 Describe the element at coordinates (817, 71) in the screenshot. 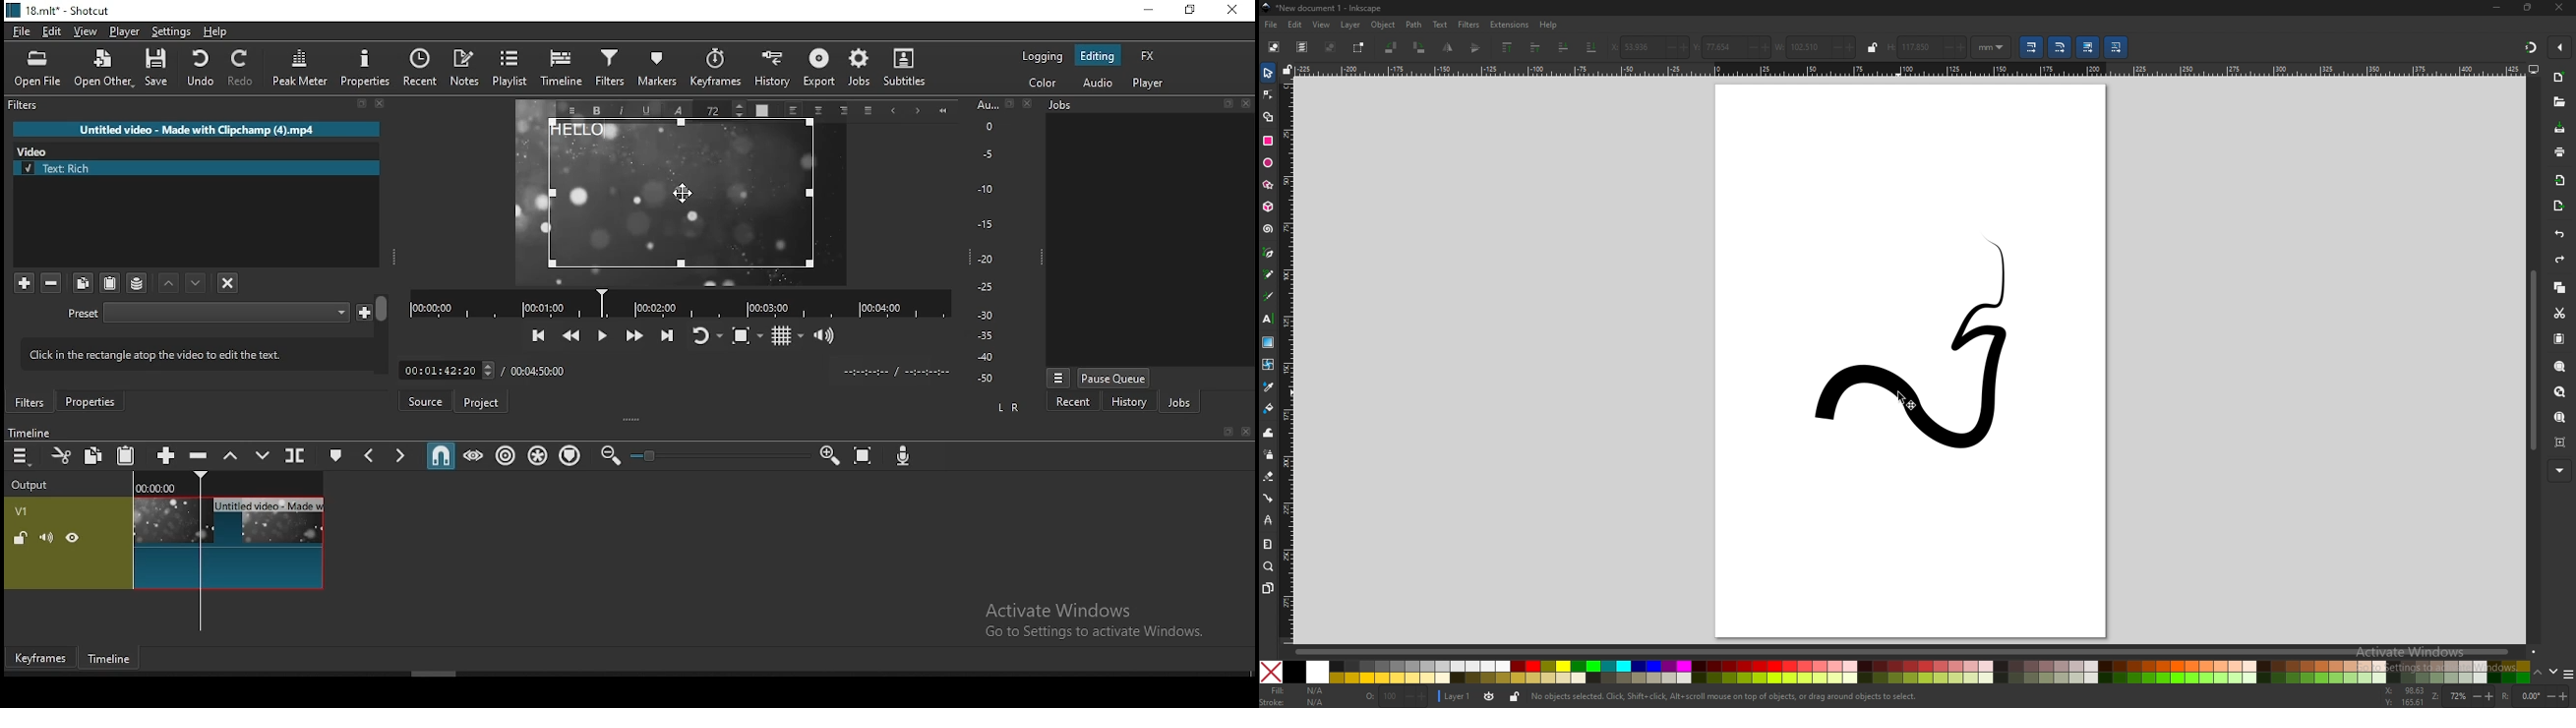

I see `export` at that location.